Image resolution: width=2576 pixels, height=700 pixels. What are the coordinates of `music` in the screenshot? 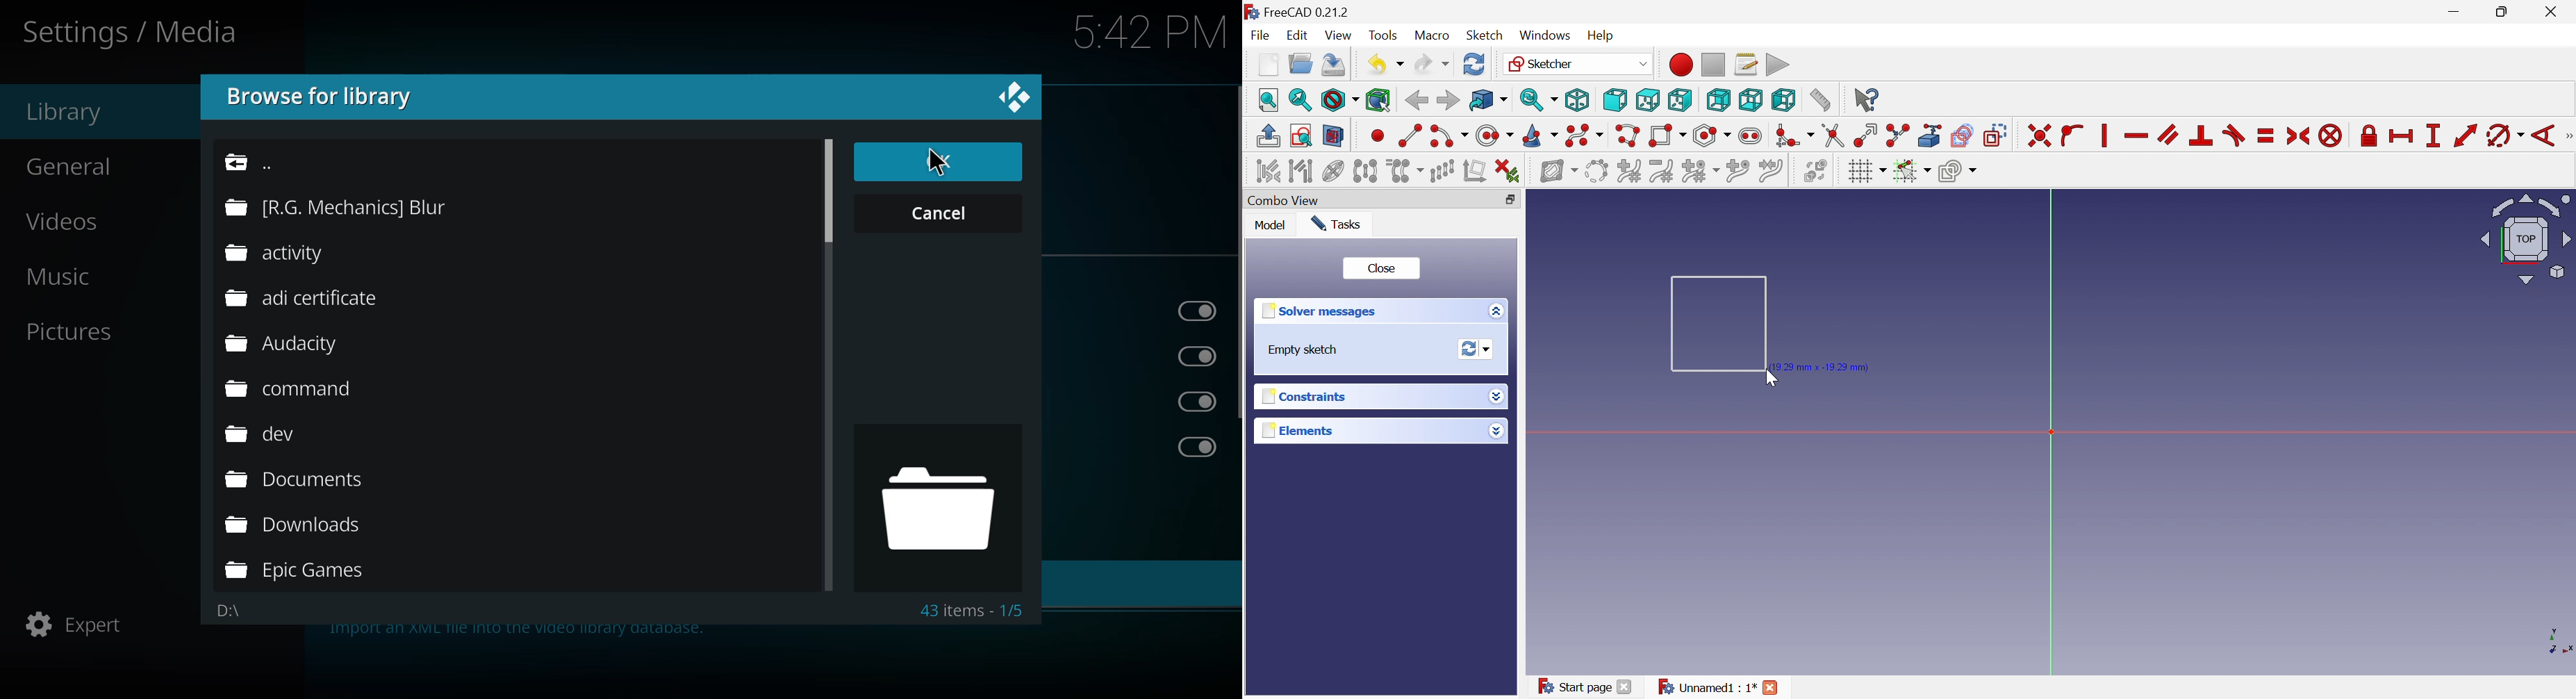 It's located at (76, 274).